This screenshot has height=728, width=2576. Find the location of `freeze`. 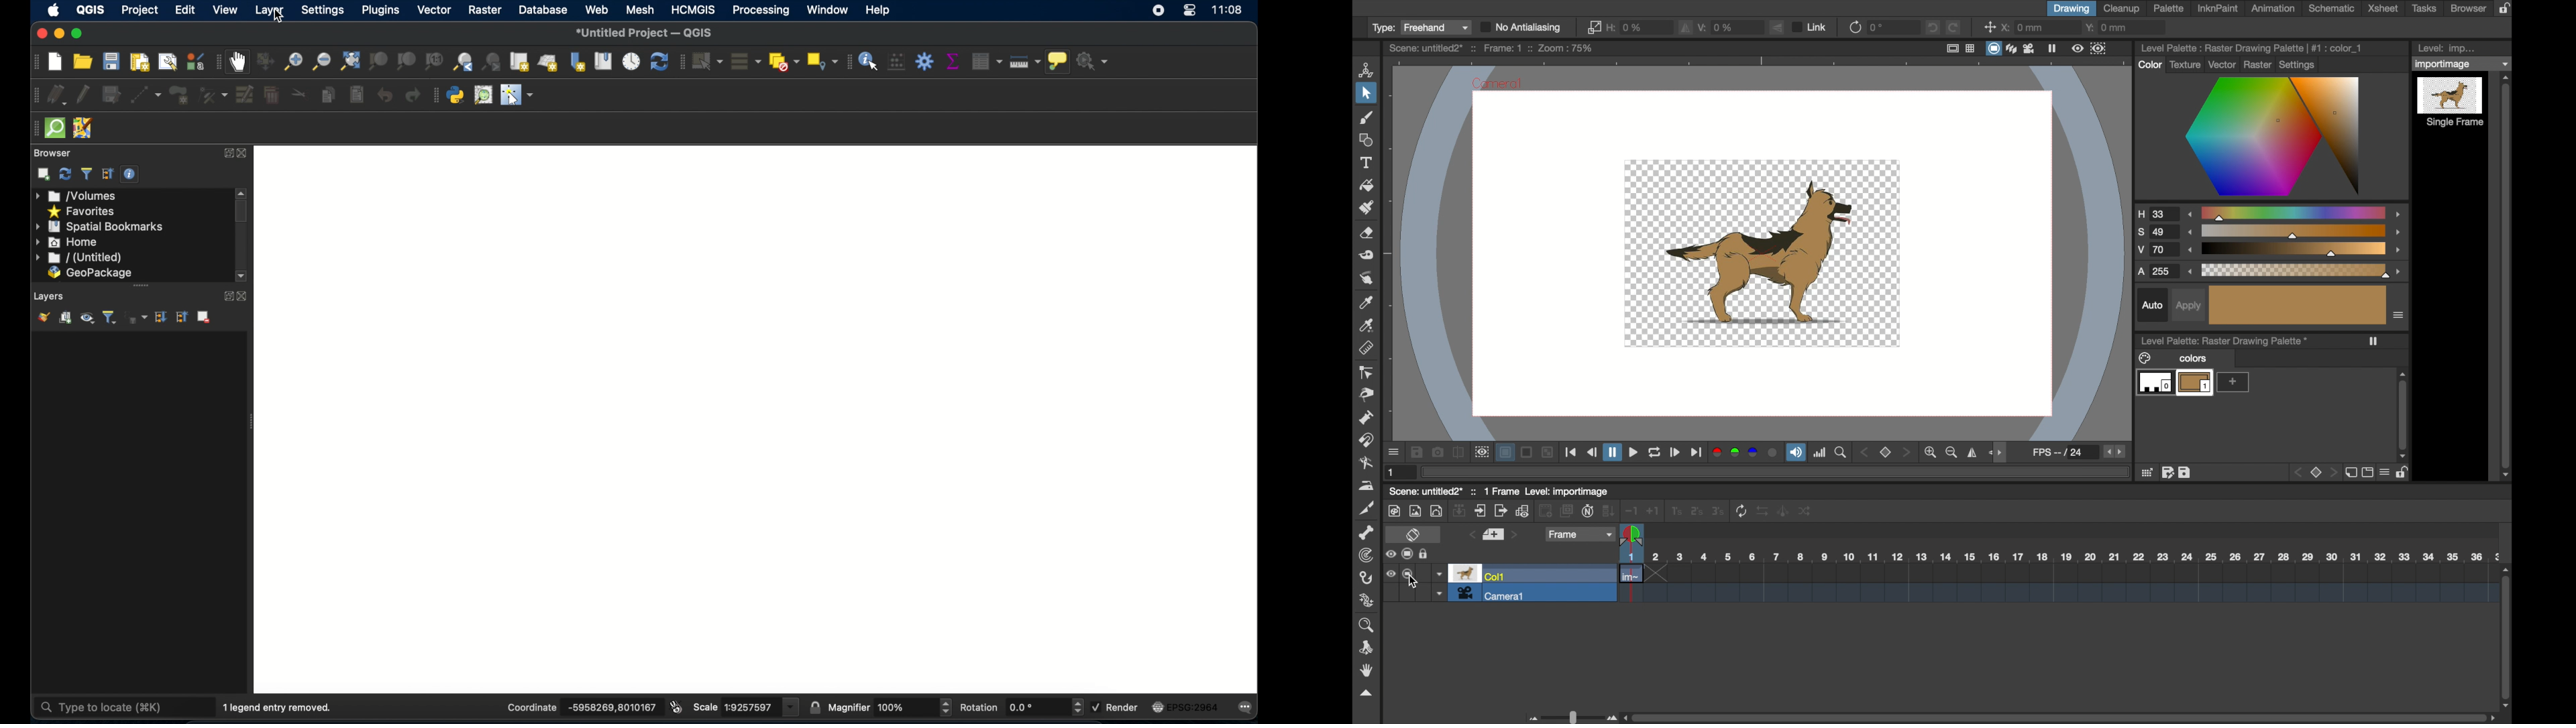

freeze is located at coordinates (2375, 341).